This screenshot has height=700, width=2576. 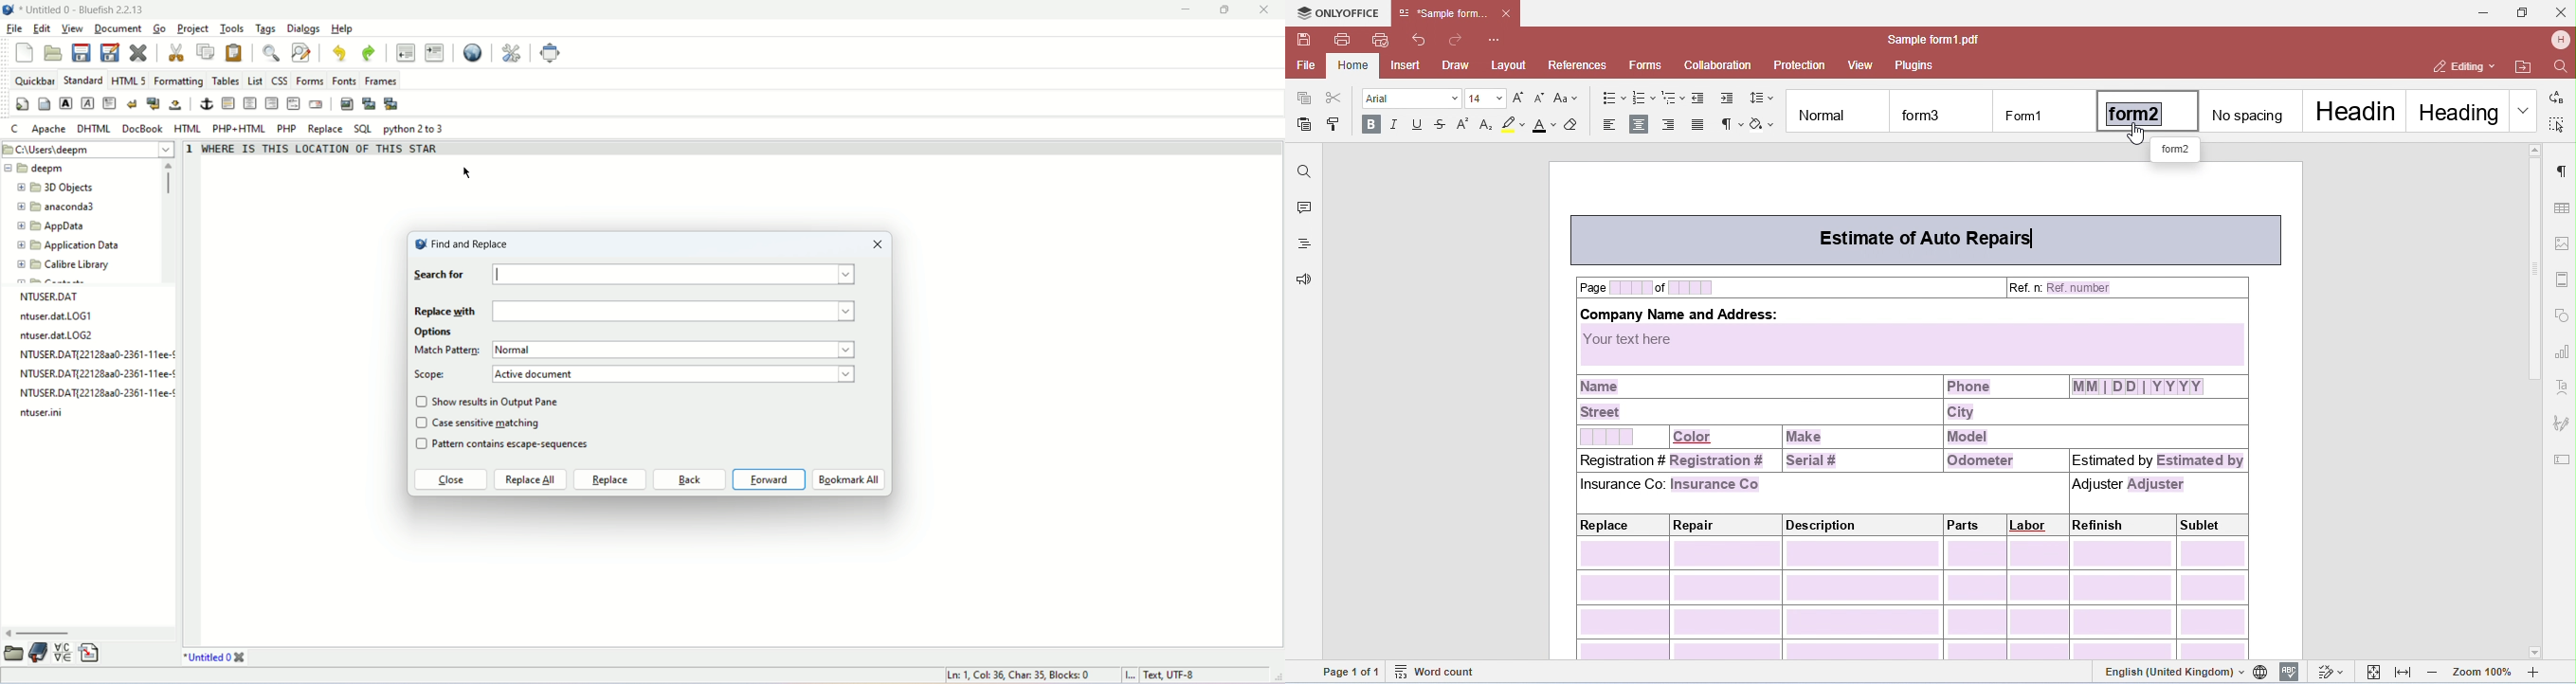 I want to click on bookmakrs, so click(x=39, y=653).